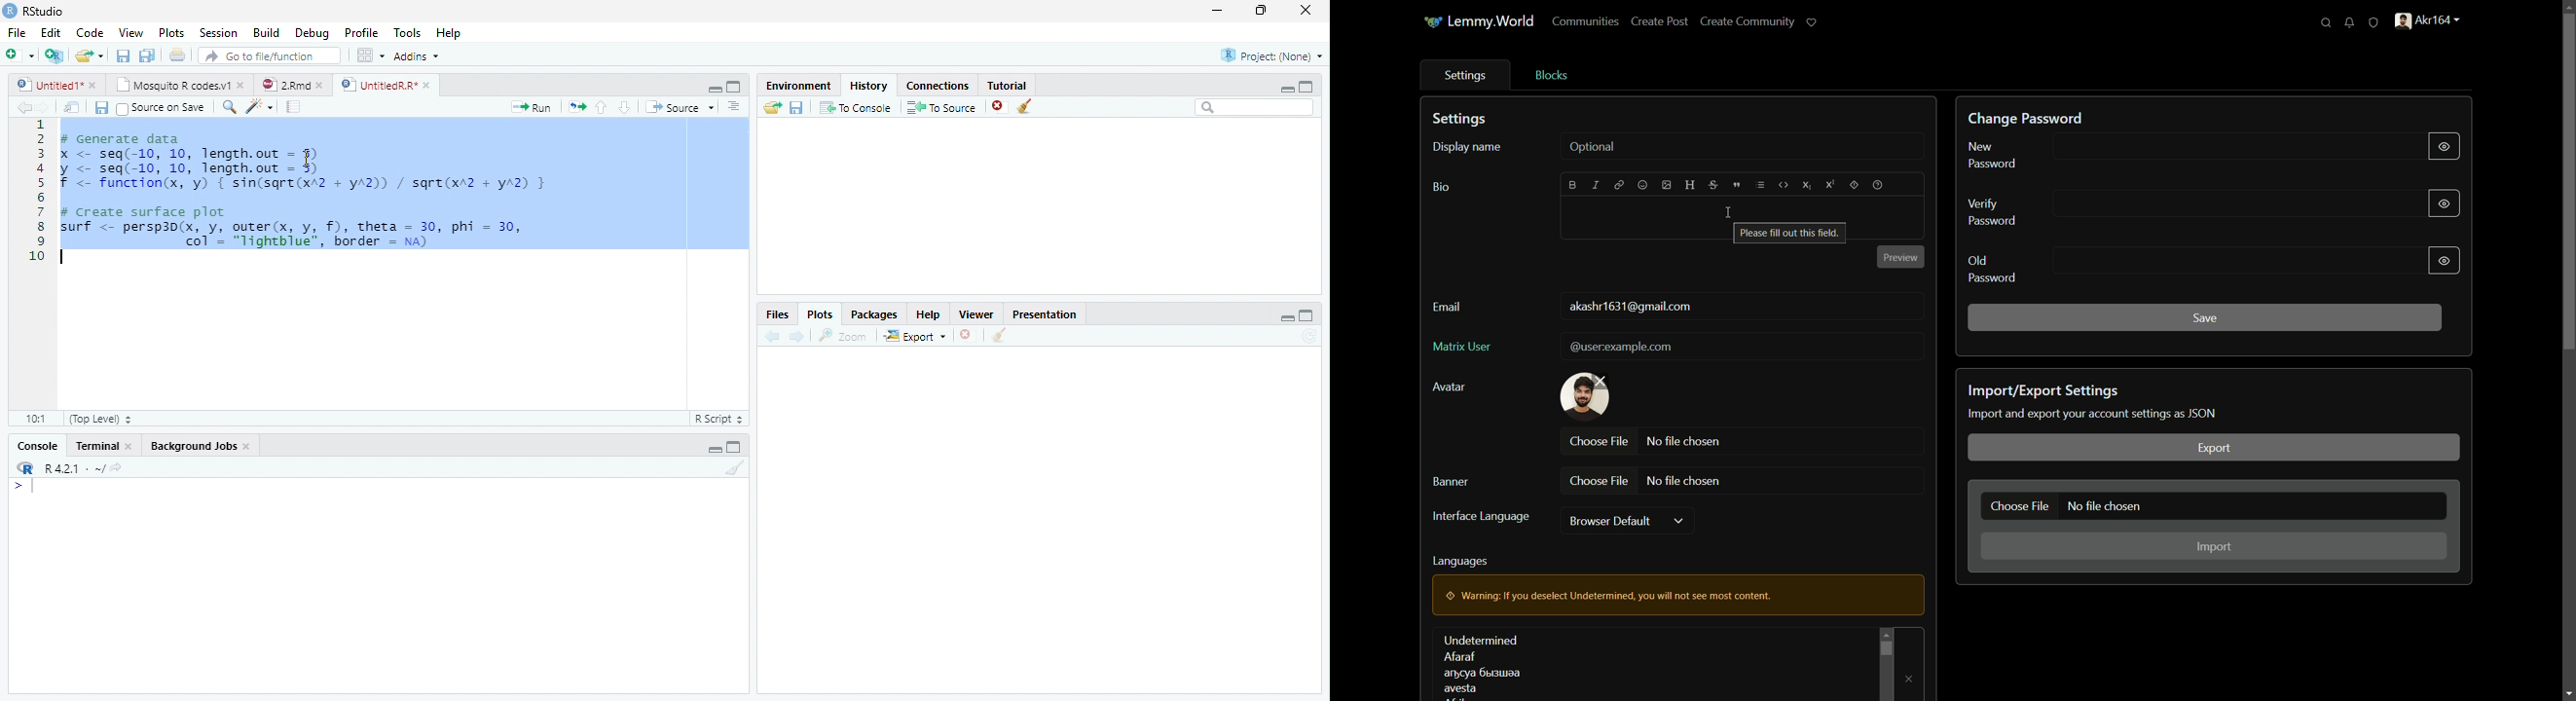 The width and height of the screenshot is (2576, 728). I want to click on Untitled1*, so click(47, 84).